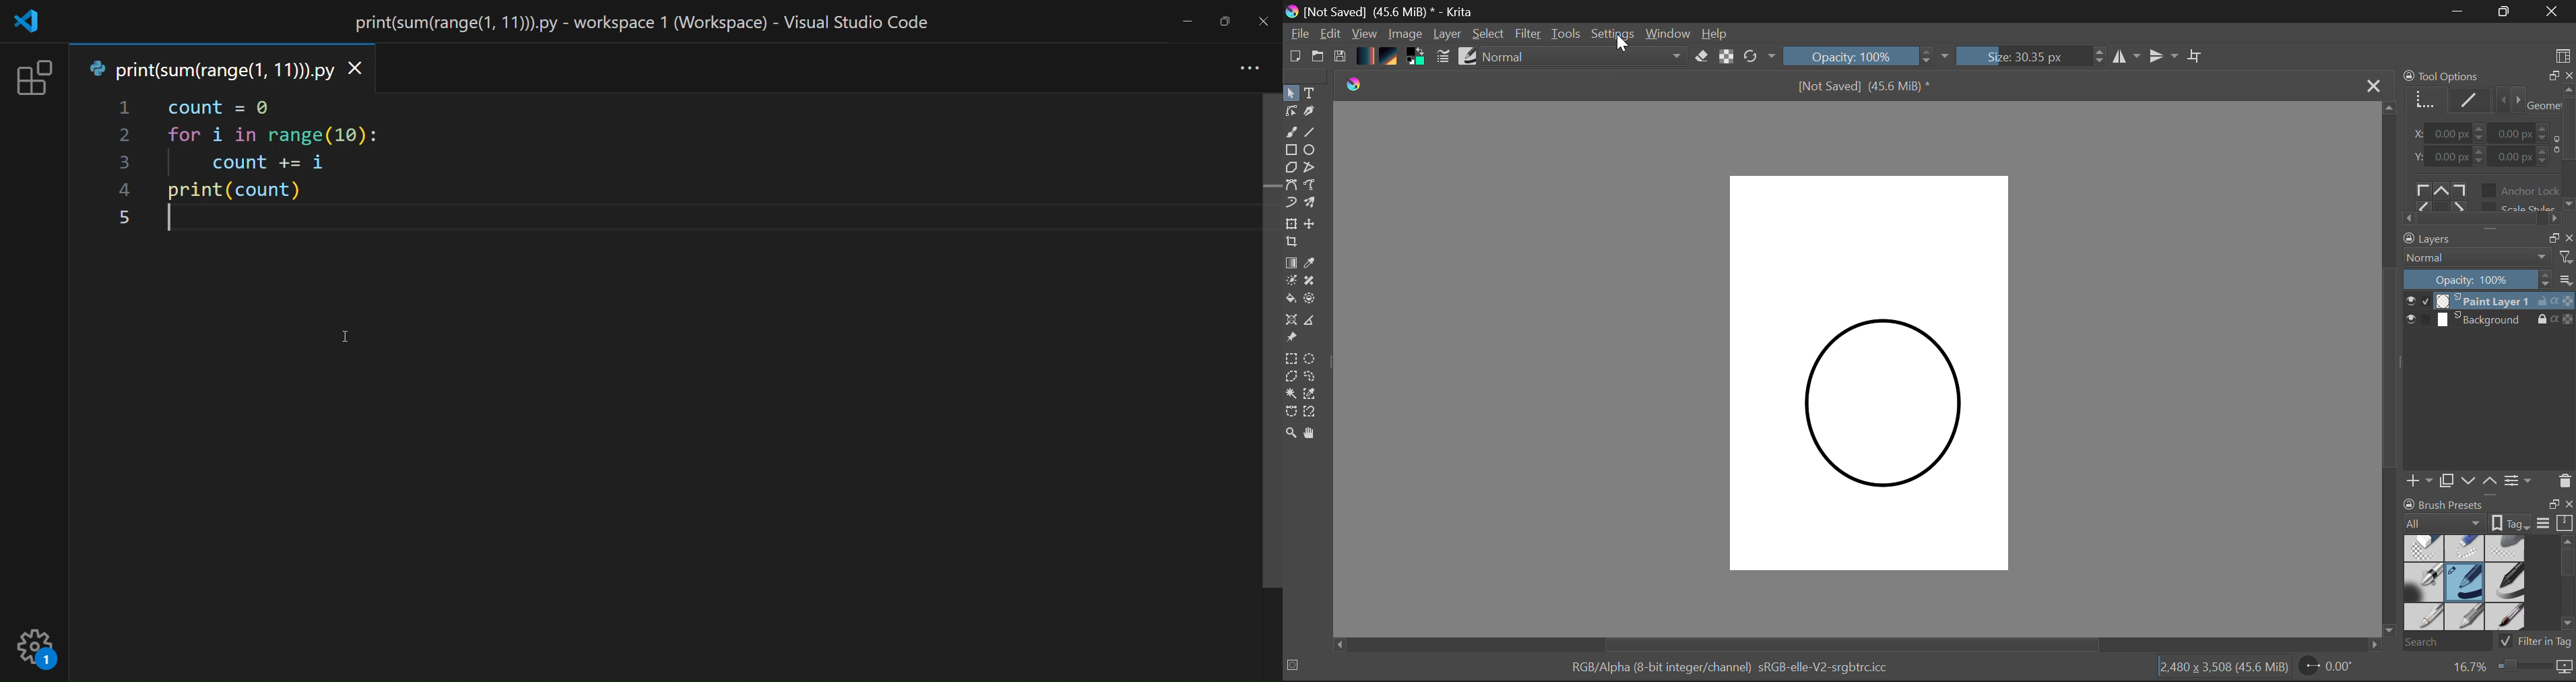 Image resolution: width=2576 pixels, height=700 pixels. Describe the element at coordinates (2467, 584) in the screenshot. I see `Brush Presets` at that location.